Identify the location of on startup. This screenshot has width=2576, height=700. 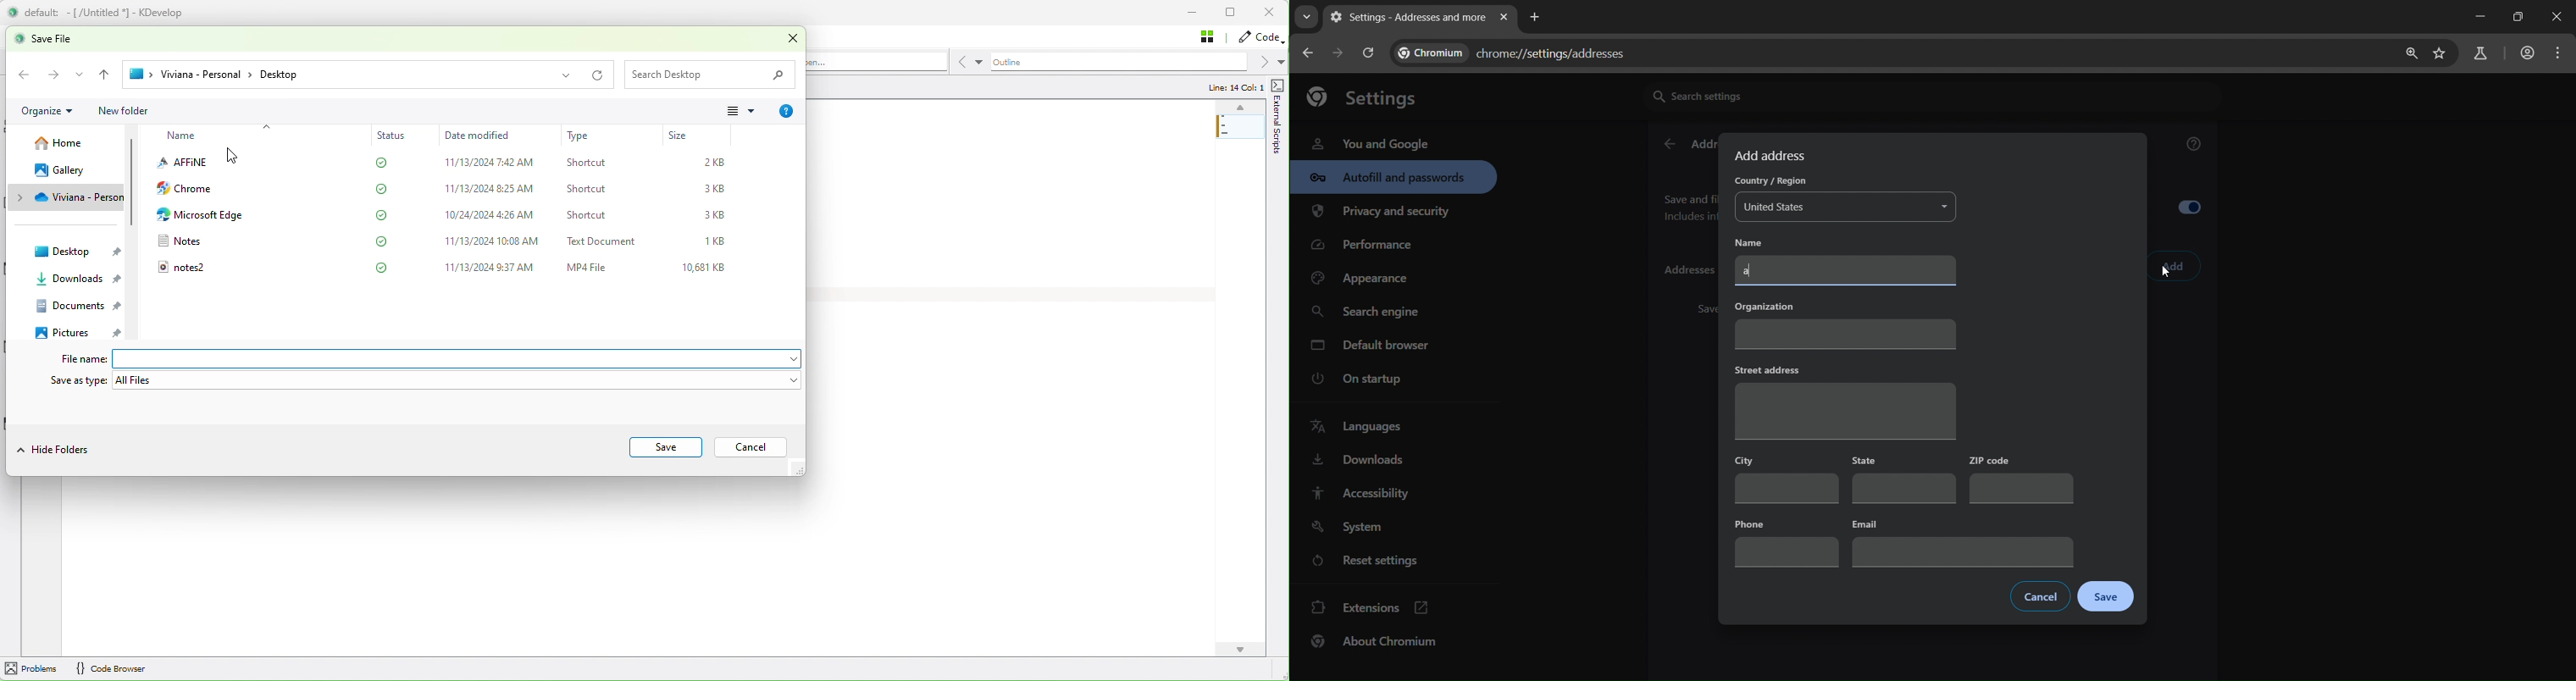
(1366, 379).